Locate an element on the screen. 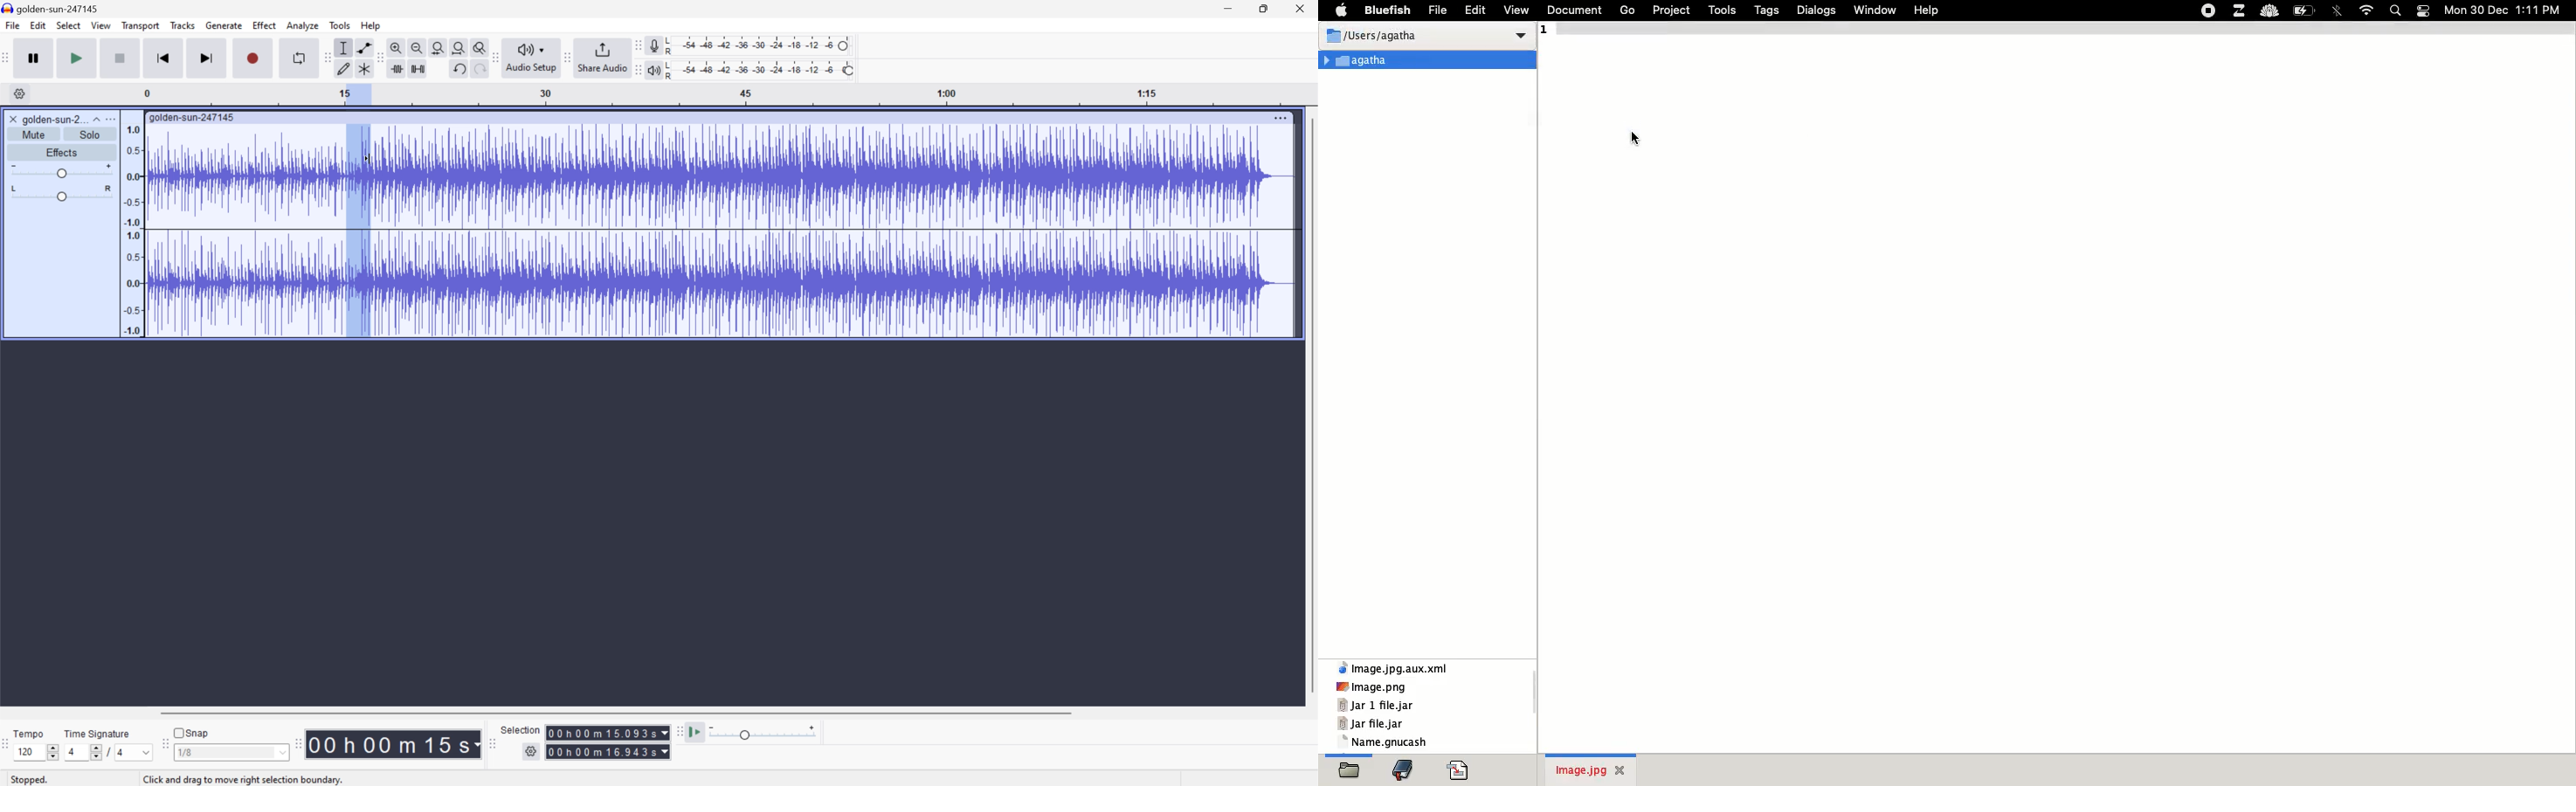 The width and height of the screenshot is (2576, 812). Edit is located at coordinates (39, 26).